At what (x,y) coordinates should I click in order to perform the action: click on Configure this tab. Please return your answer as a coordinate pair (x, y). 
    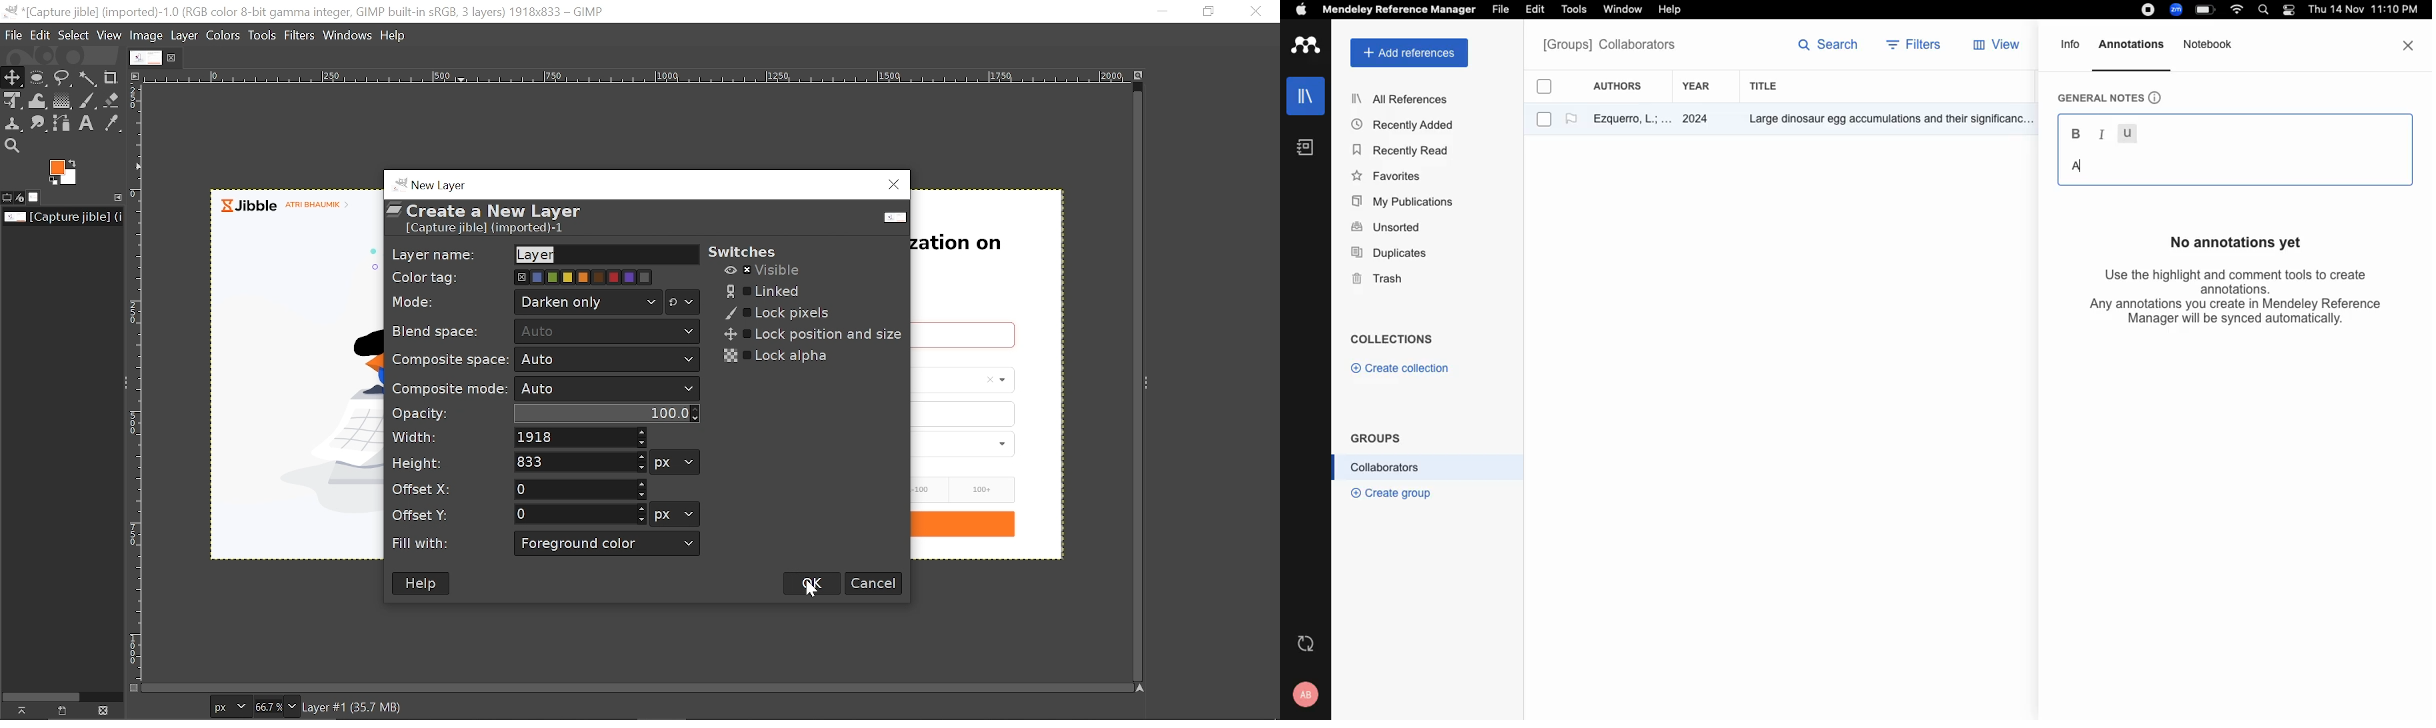
    Looking at the image, I should click on (115, 197).